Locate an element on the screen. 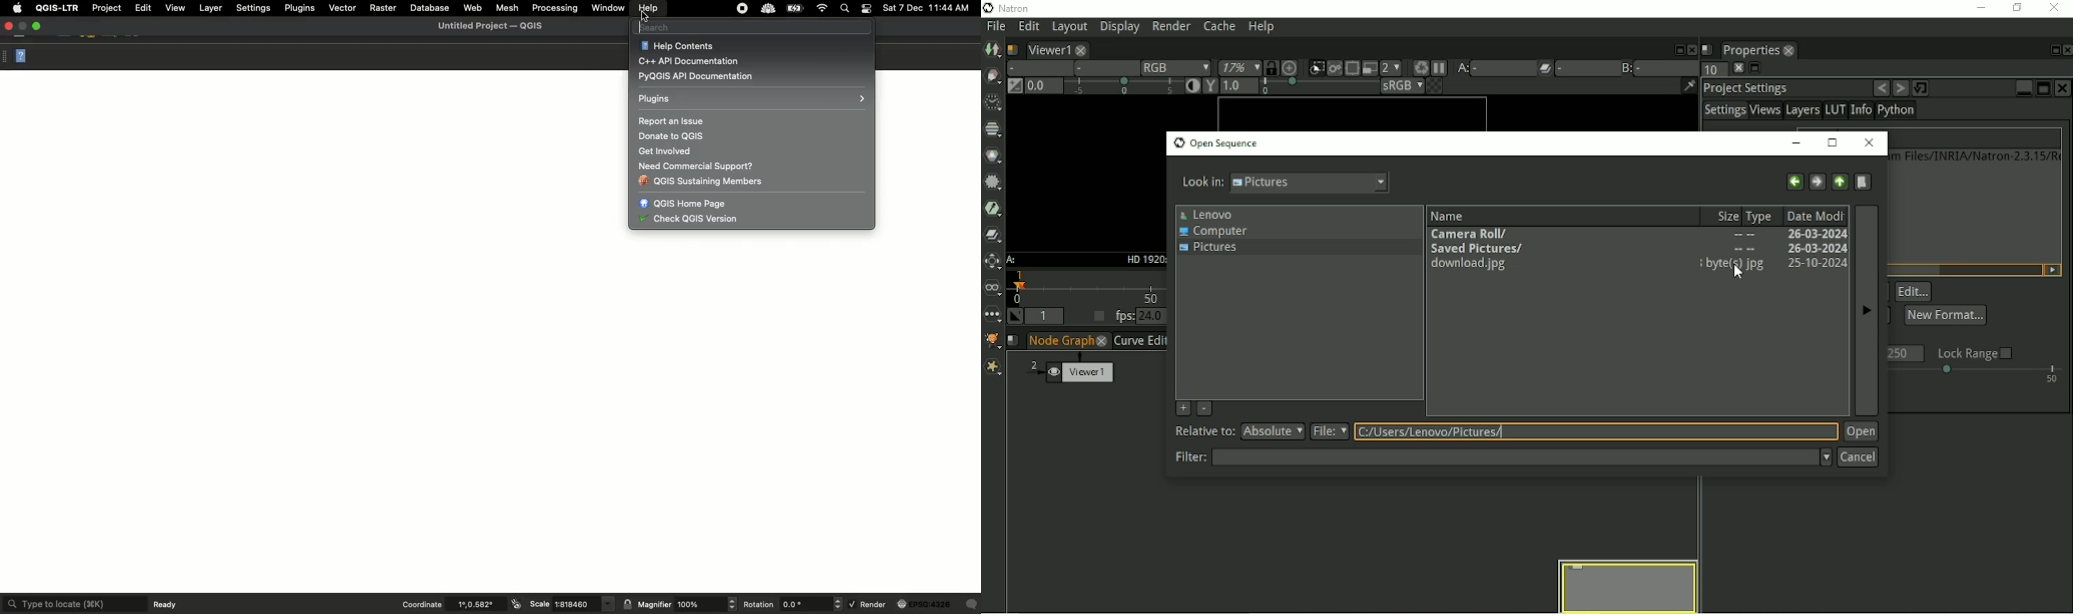 The height and width of the screenshot is (616, 2100). Scale is located at coordinates (572, 605).